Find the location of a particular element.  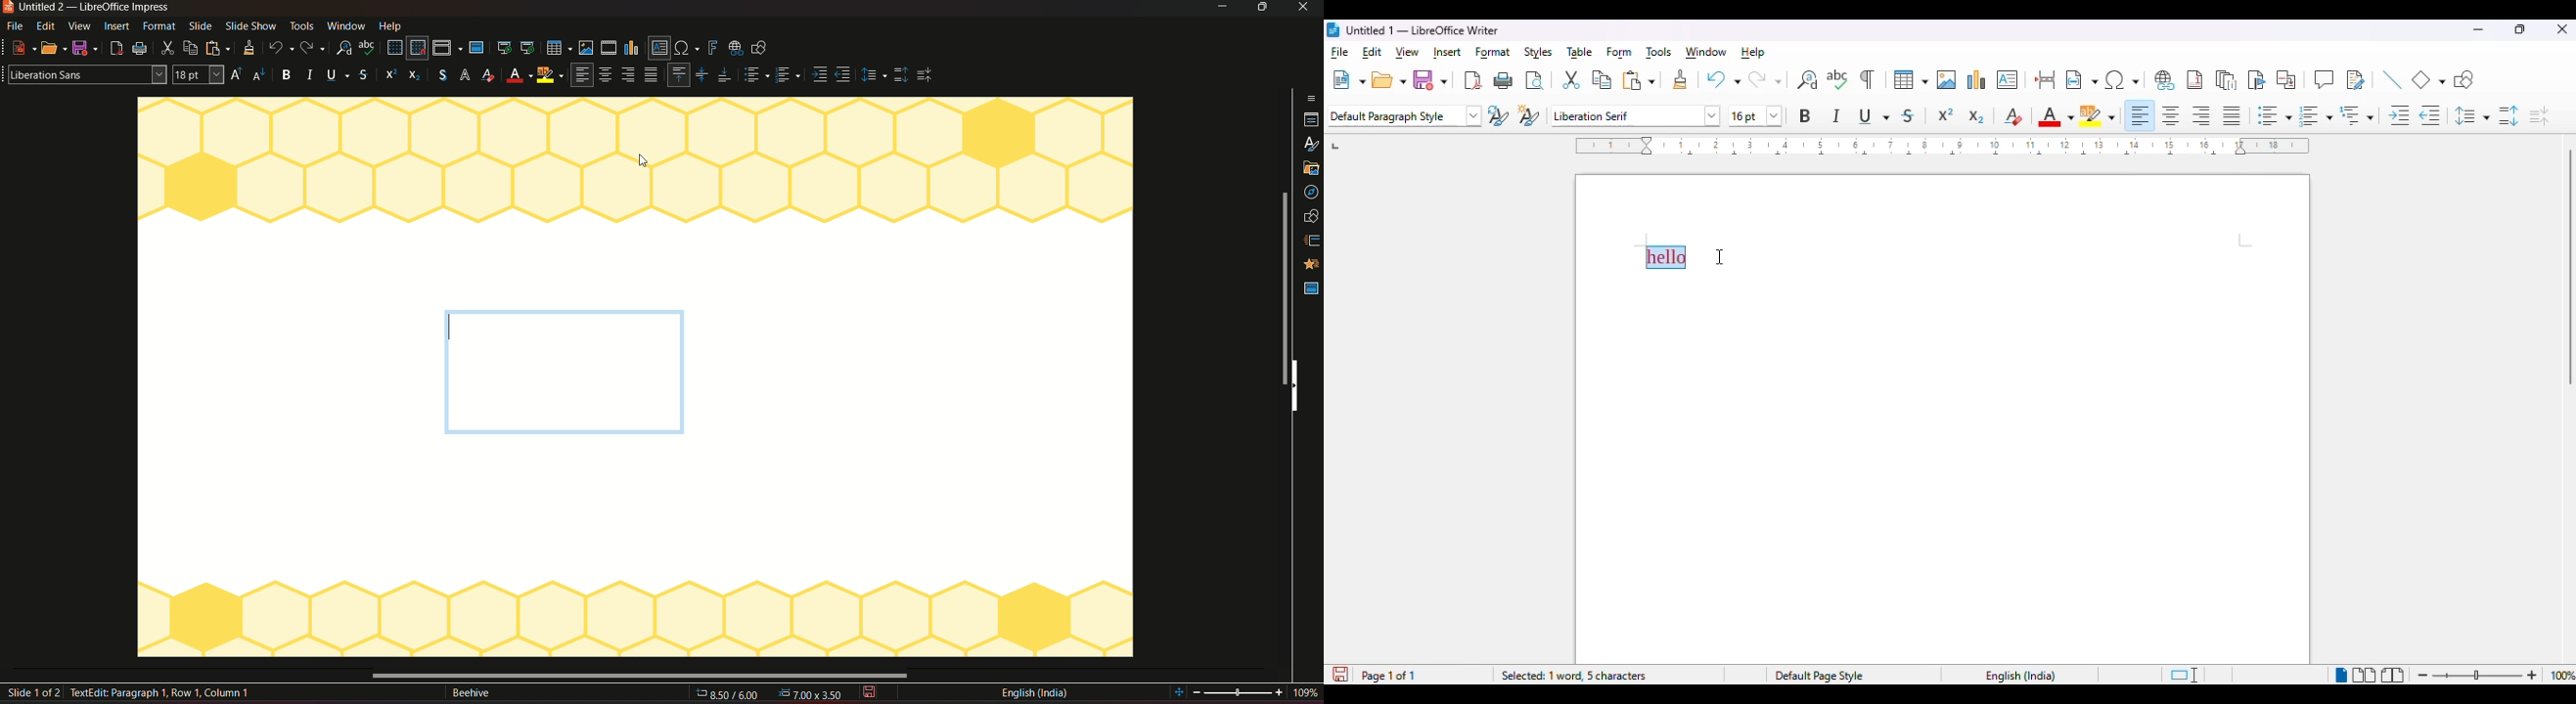

strikethrough is located at coordinates (1909, 117).